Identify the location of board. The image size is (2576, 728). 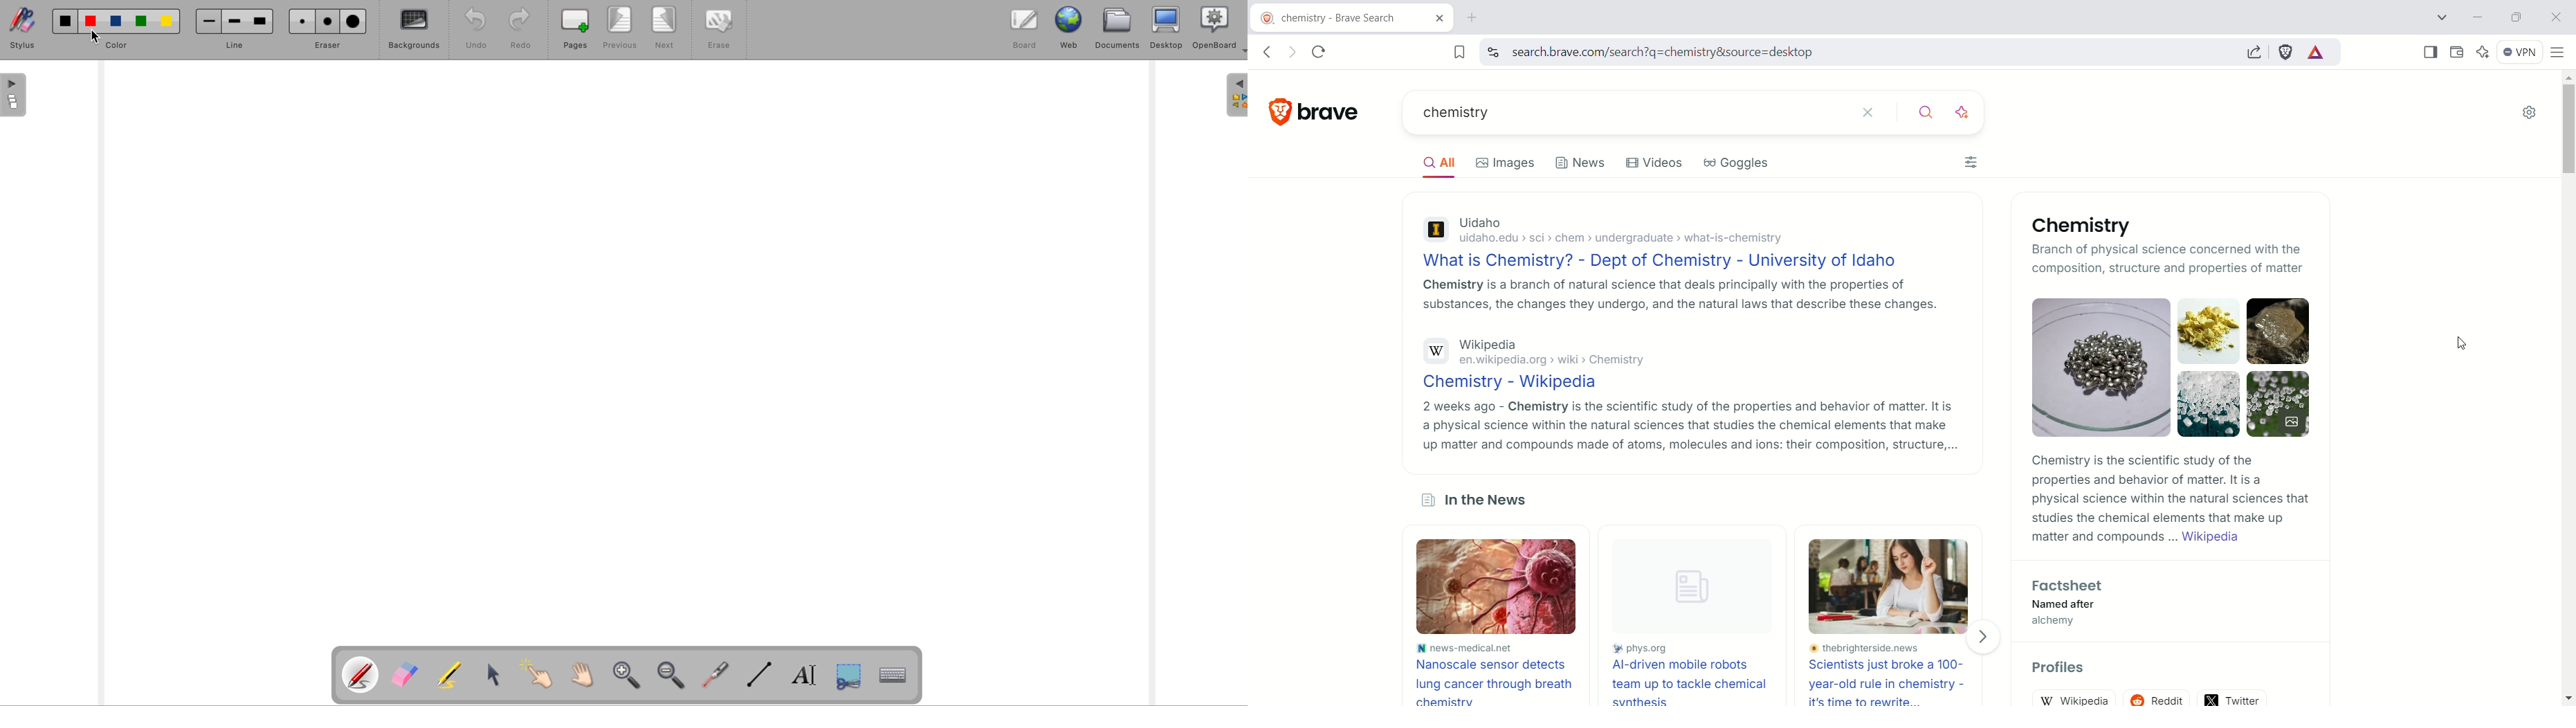
(1022, 32).